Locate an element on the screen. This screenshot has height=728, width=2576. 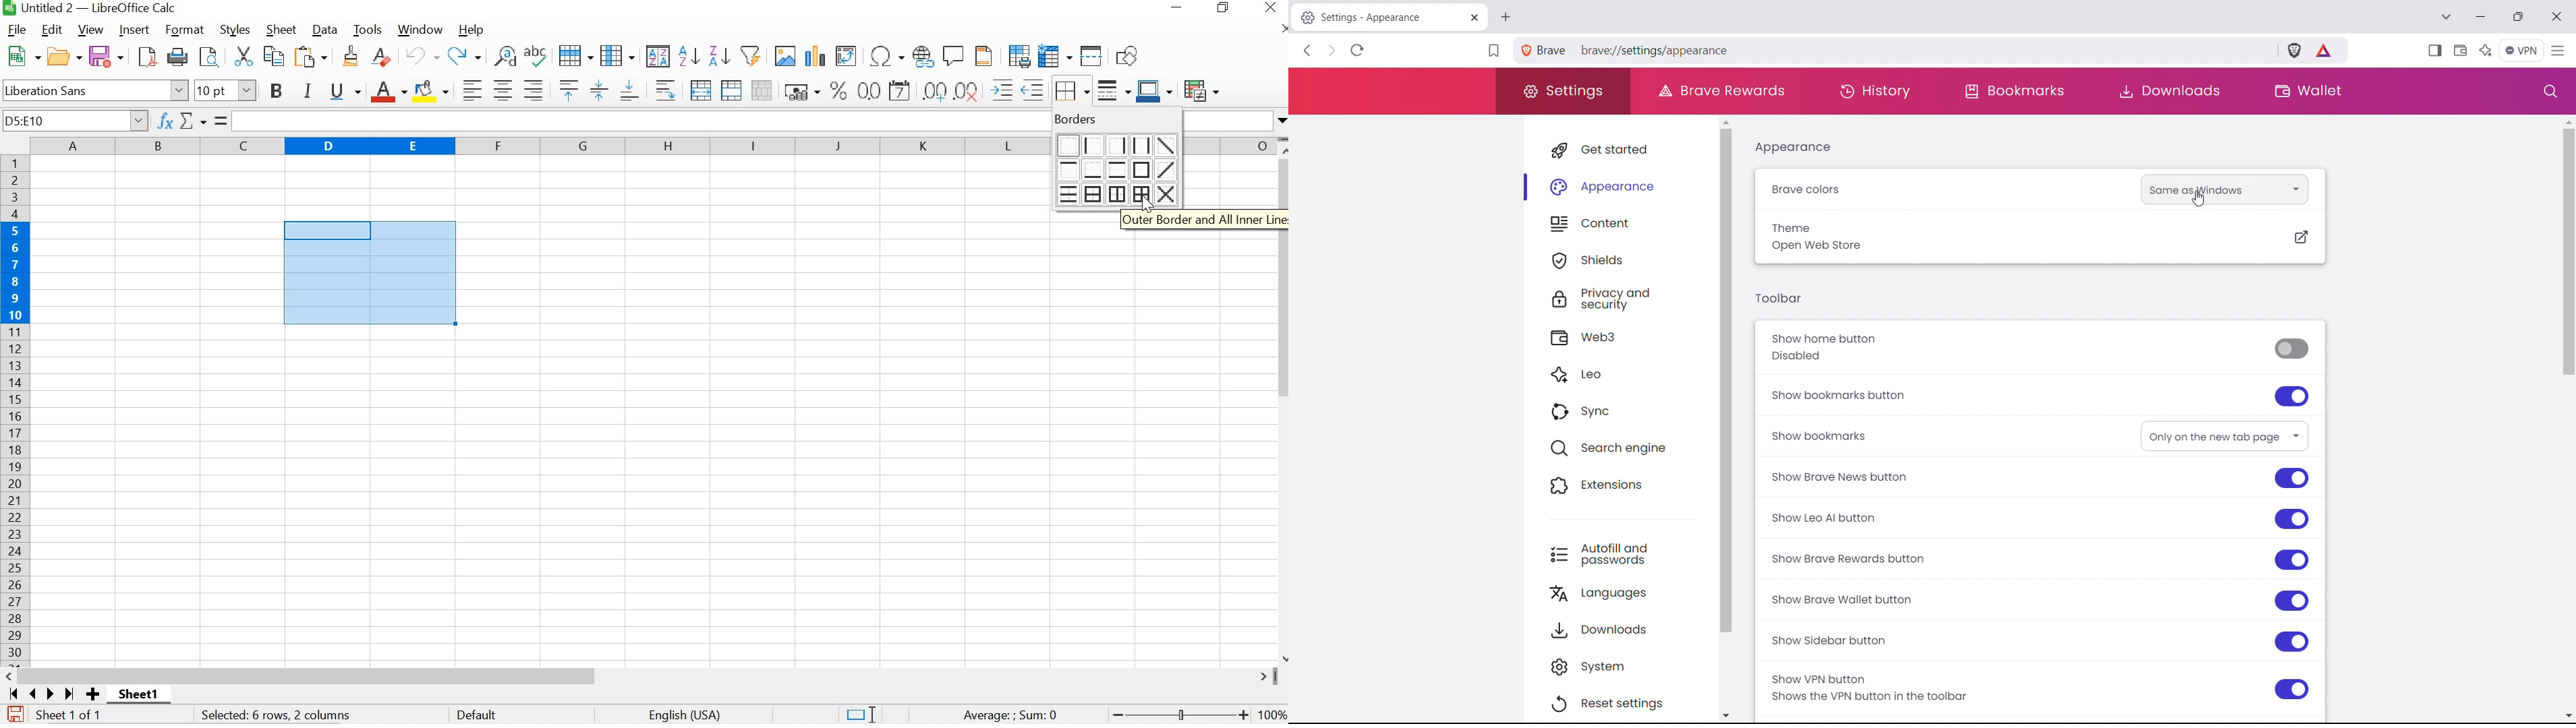
zoom out or zoom in is located at coordinates (1178, 716).